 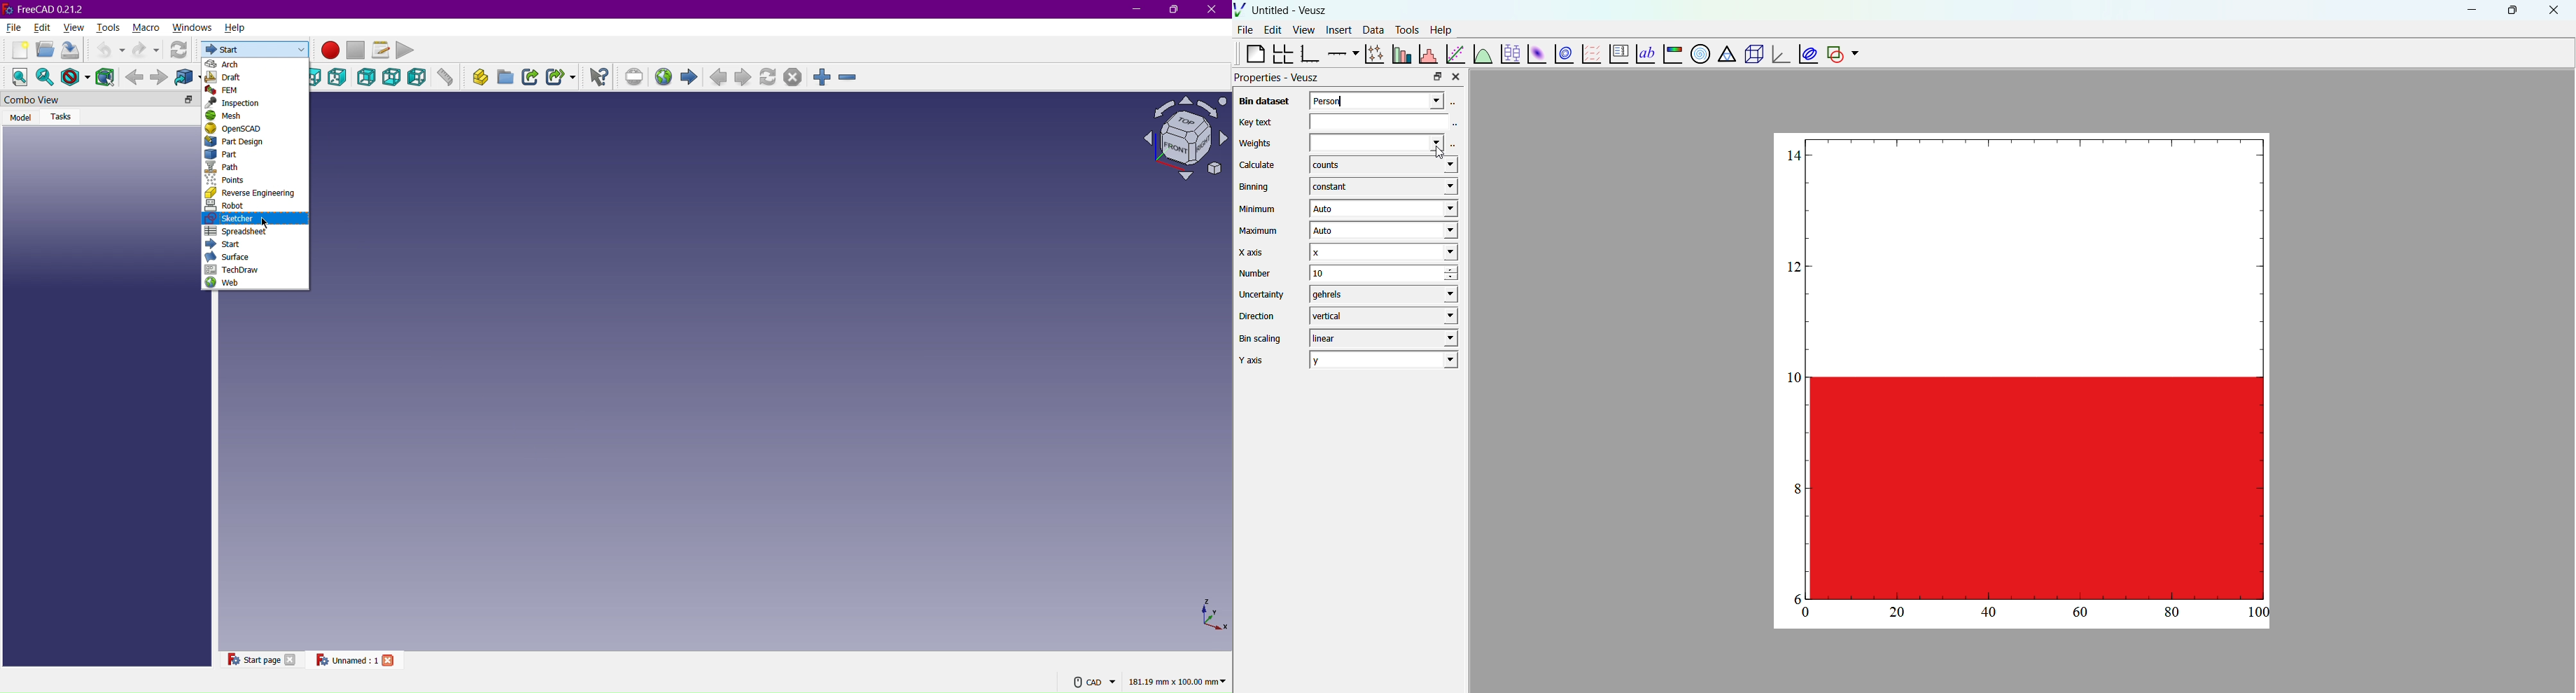 I want to click on Web, so click(x=256, y=284).